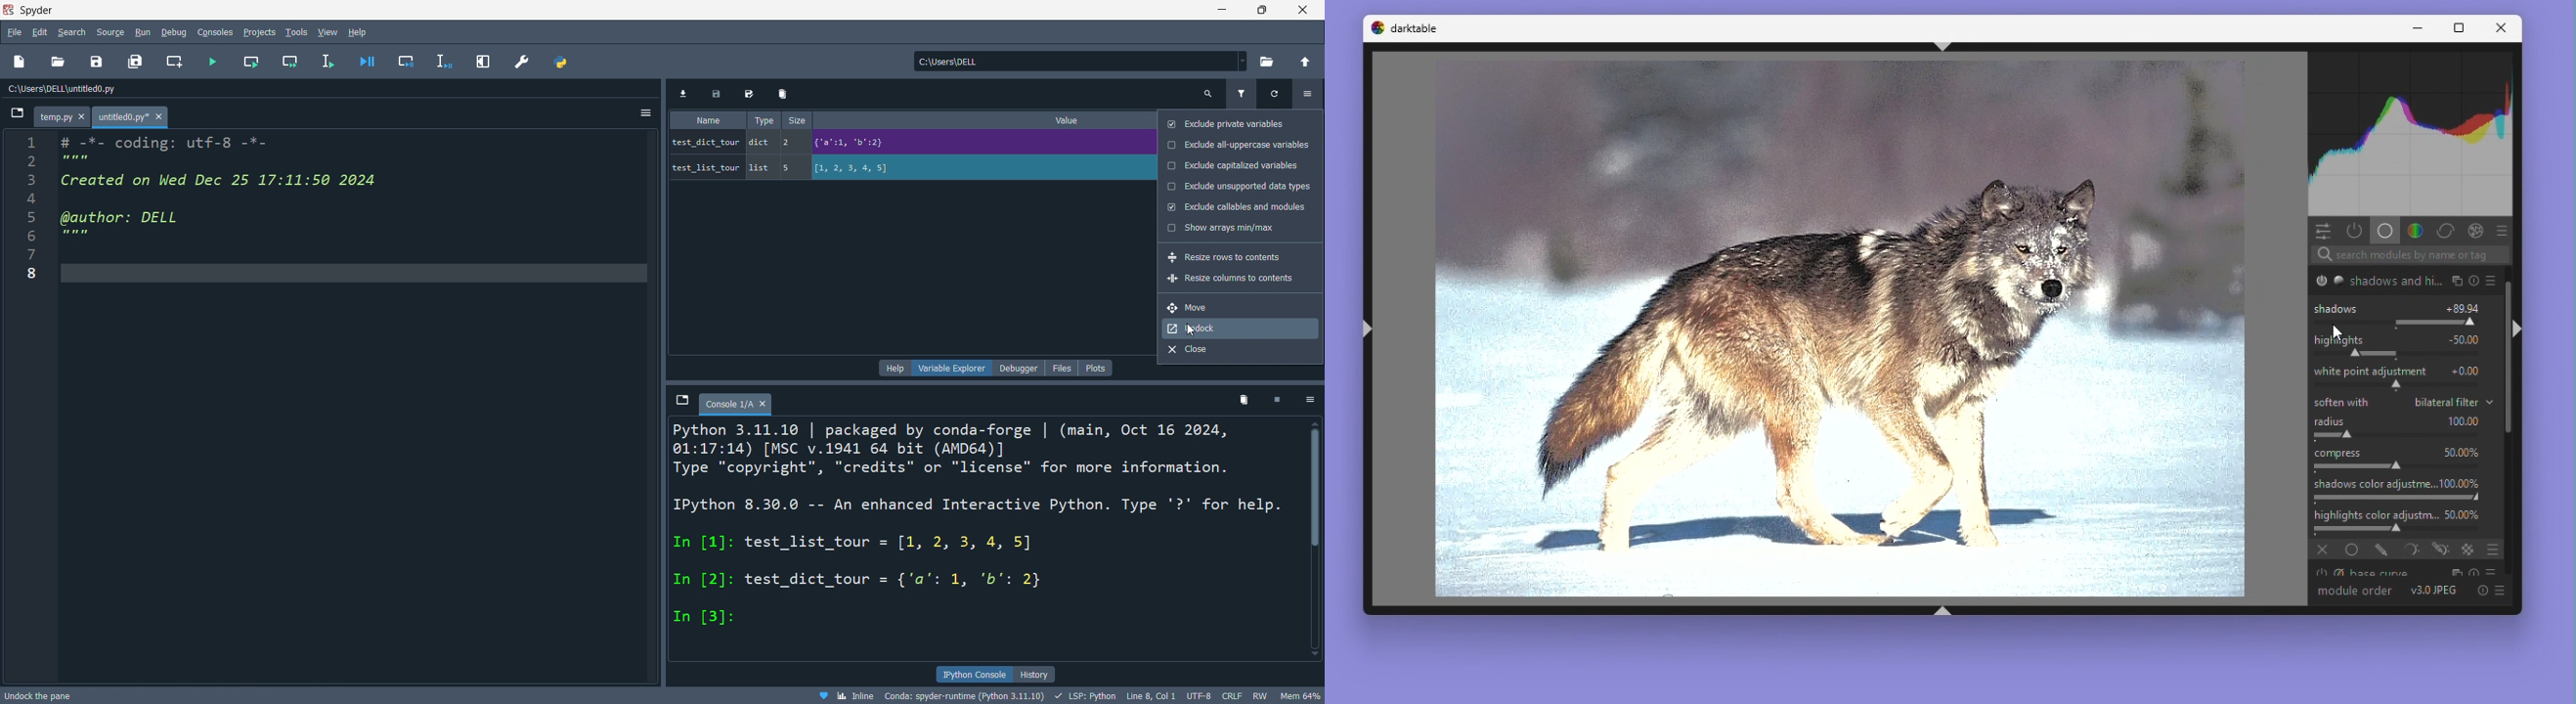 The width and height of the screenshot is (2576, 728). I want to click on ipython console pane, so click(983, 540).